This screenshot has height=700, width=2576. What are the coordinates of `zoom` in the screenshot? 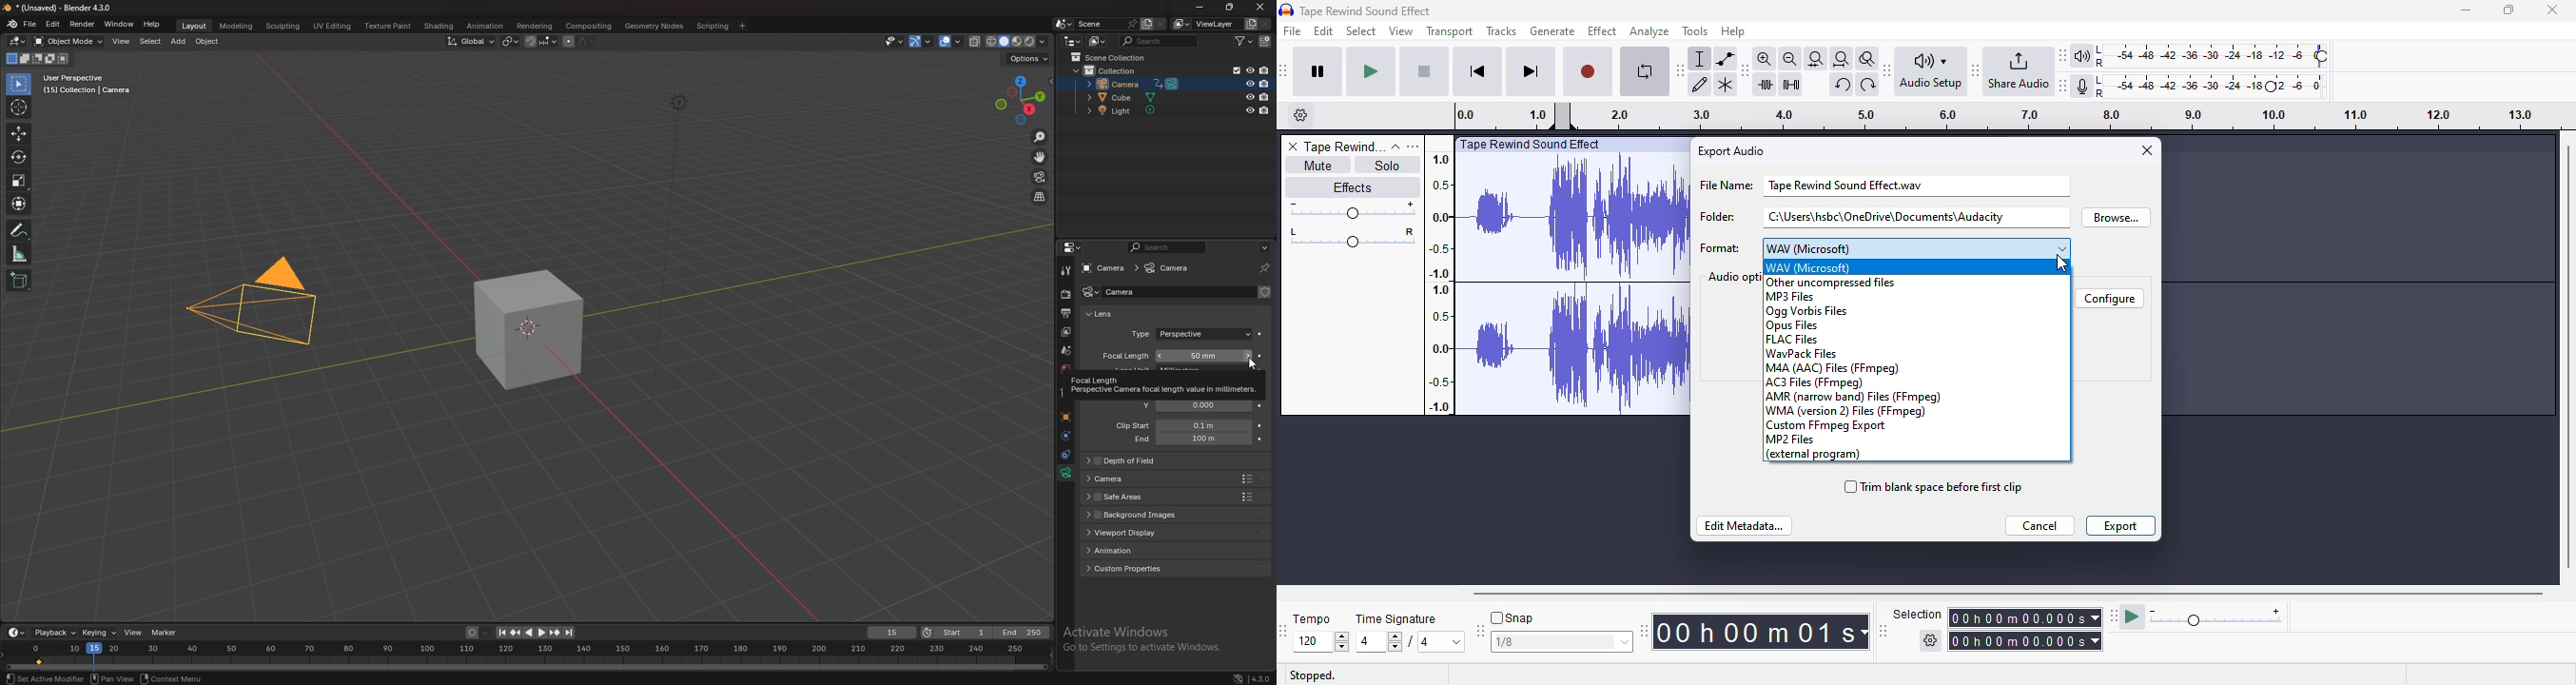 It's located at (1039, 136).